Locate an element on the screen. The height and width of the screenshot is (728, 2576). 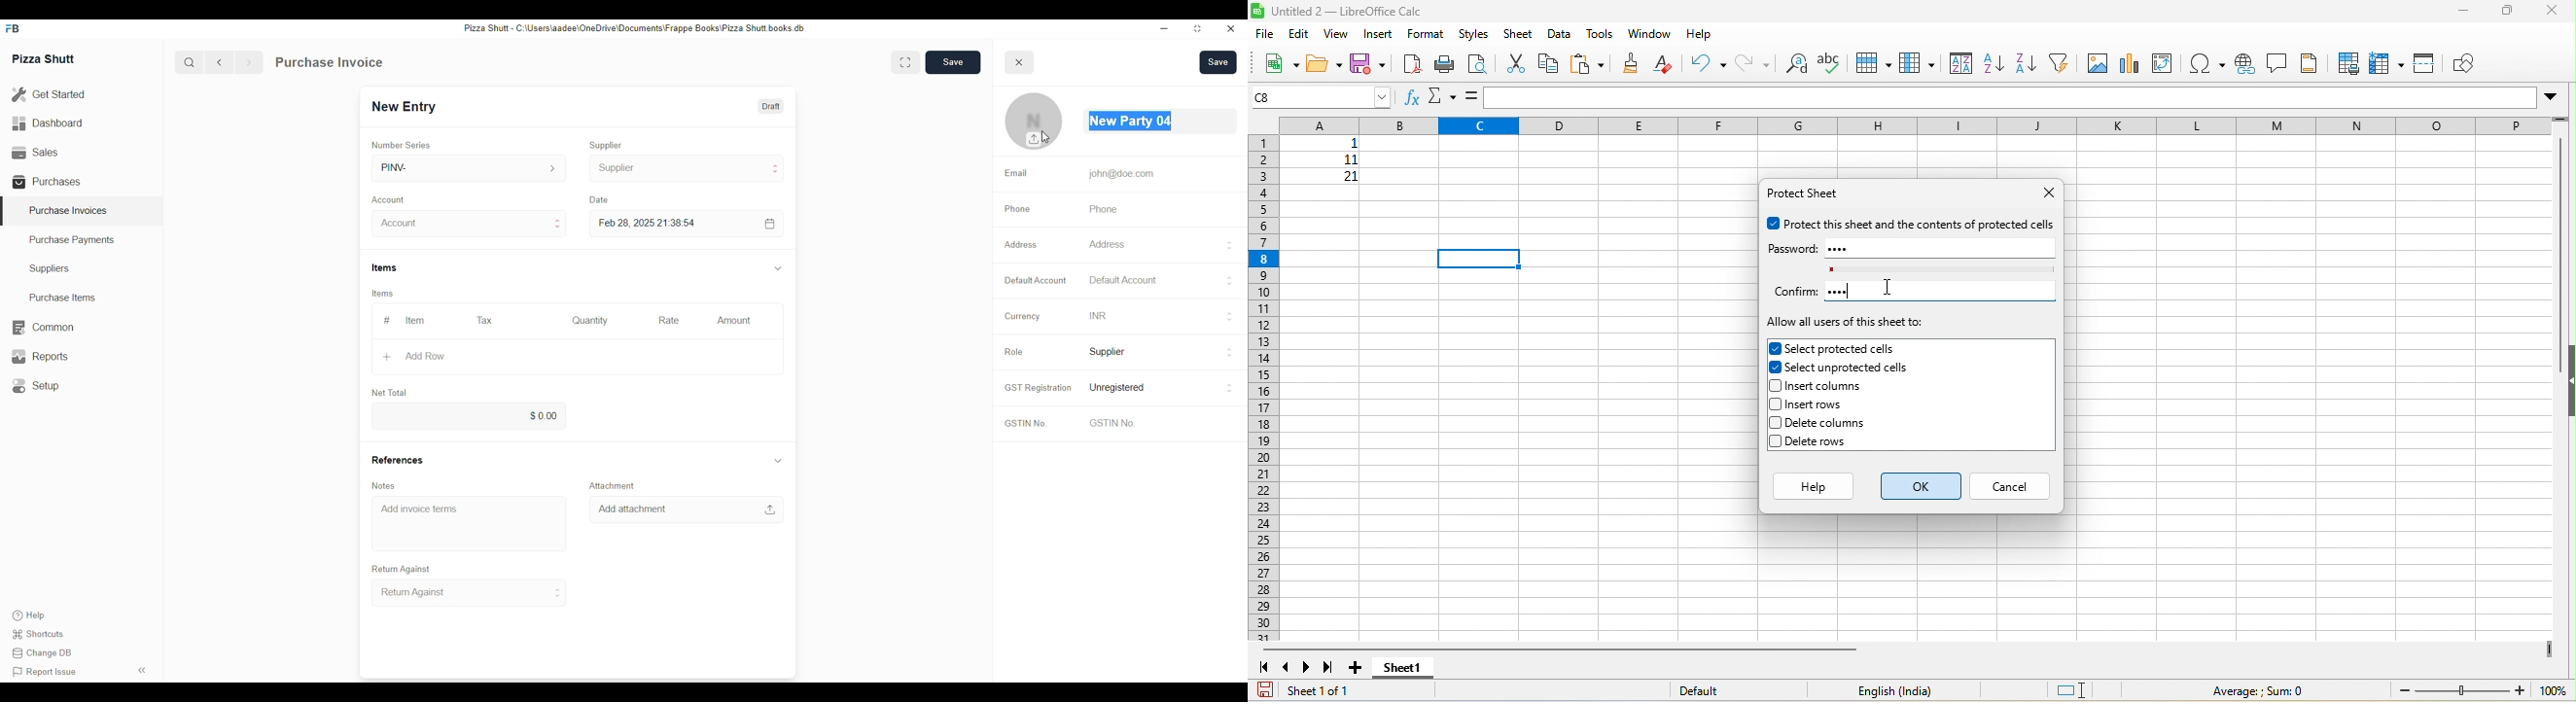
cursor is located at coordinates (1048, 137).